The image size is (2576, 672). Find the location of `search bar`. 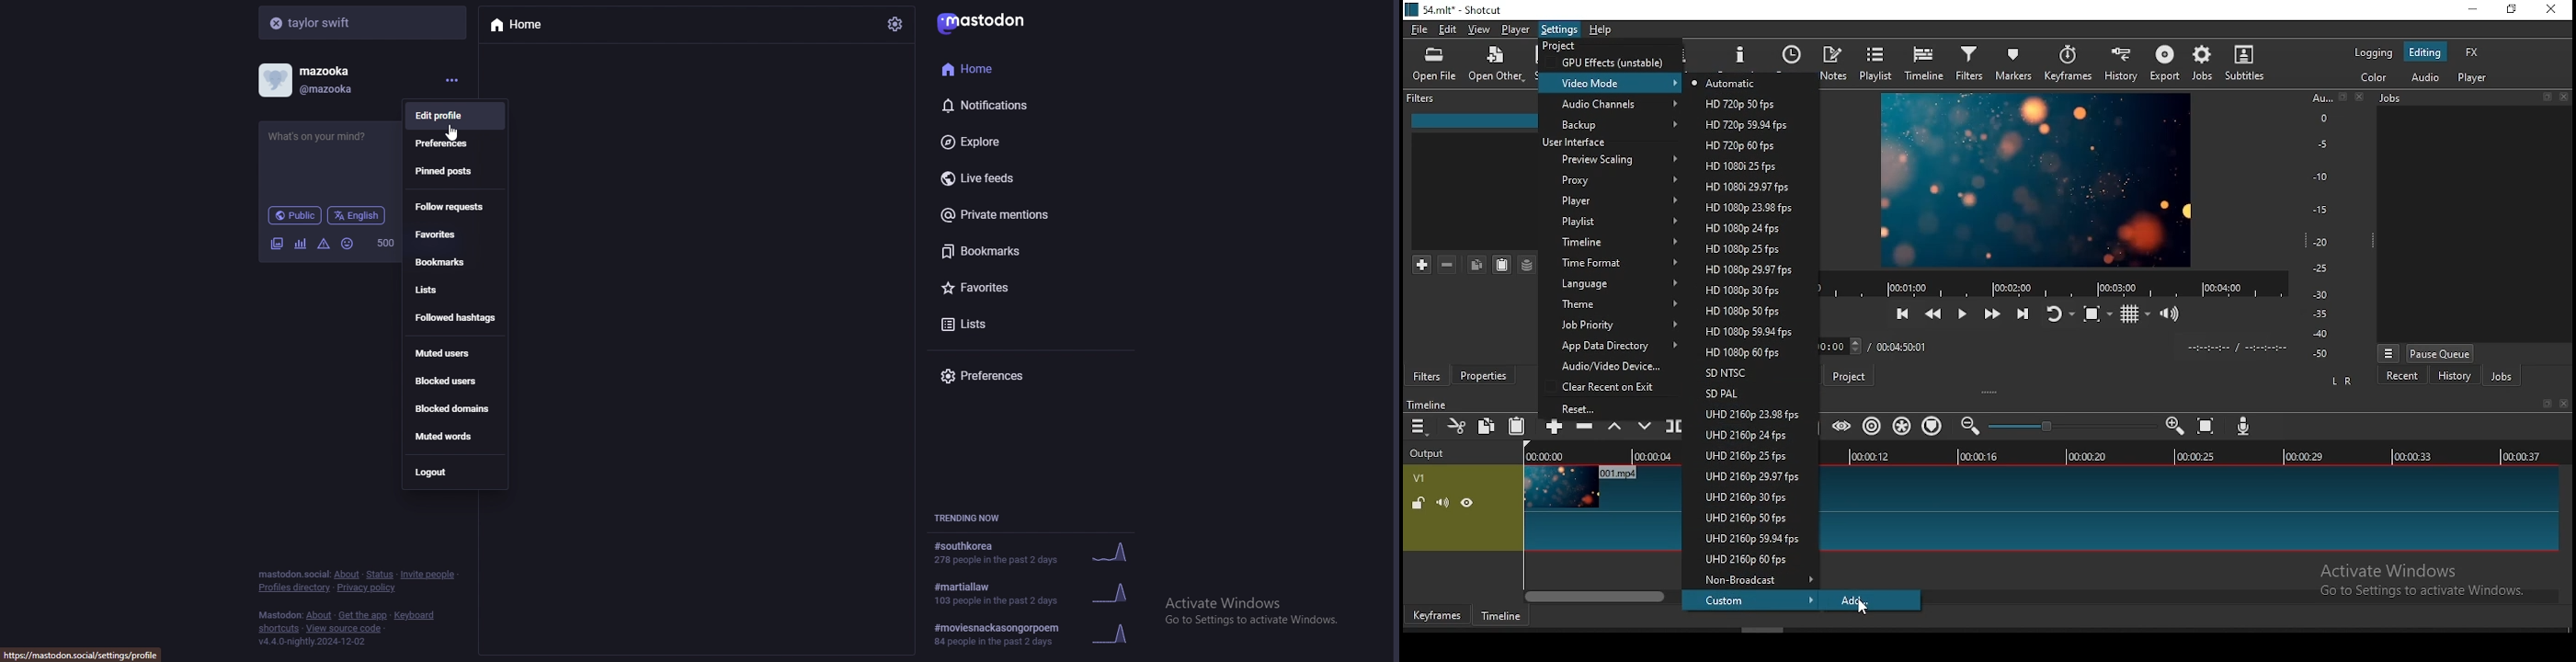

search bar is located at coordinates (364, 22).